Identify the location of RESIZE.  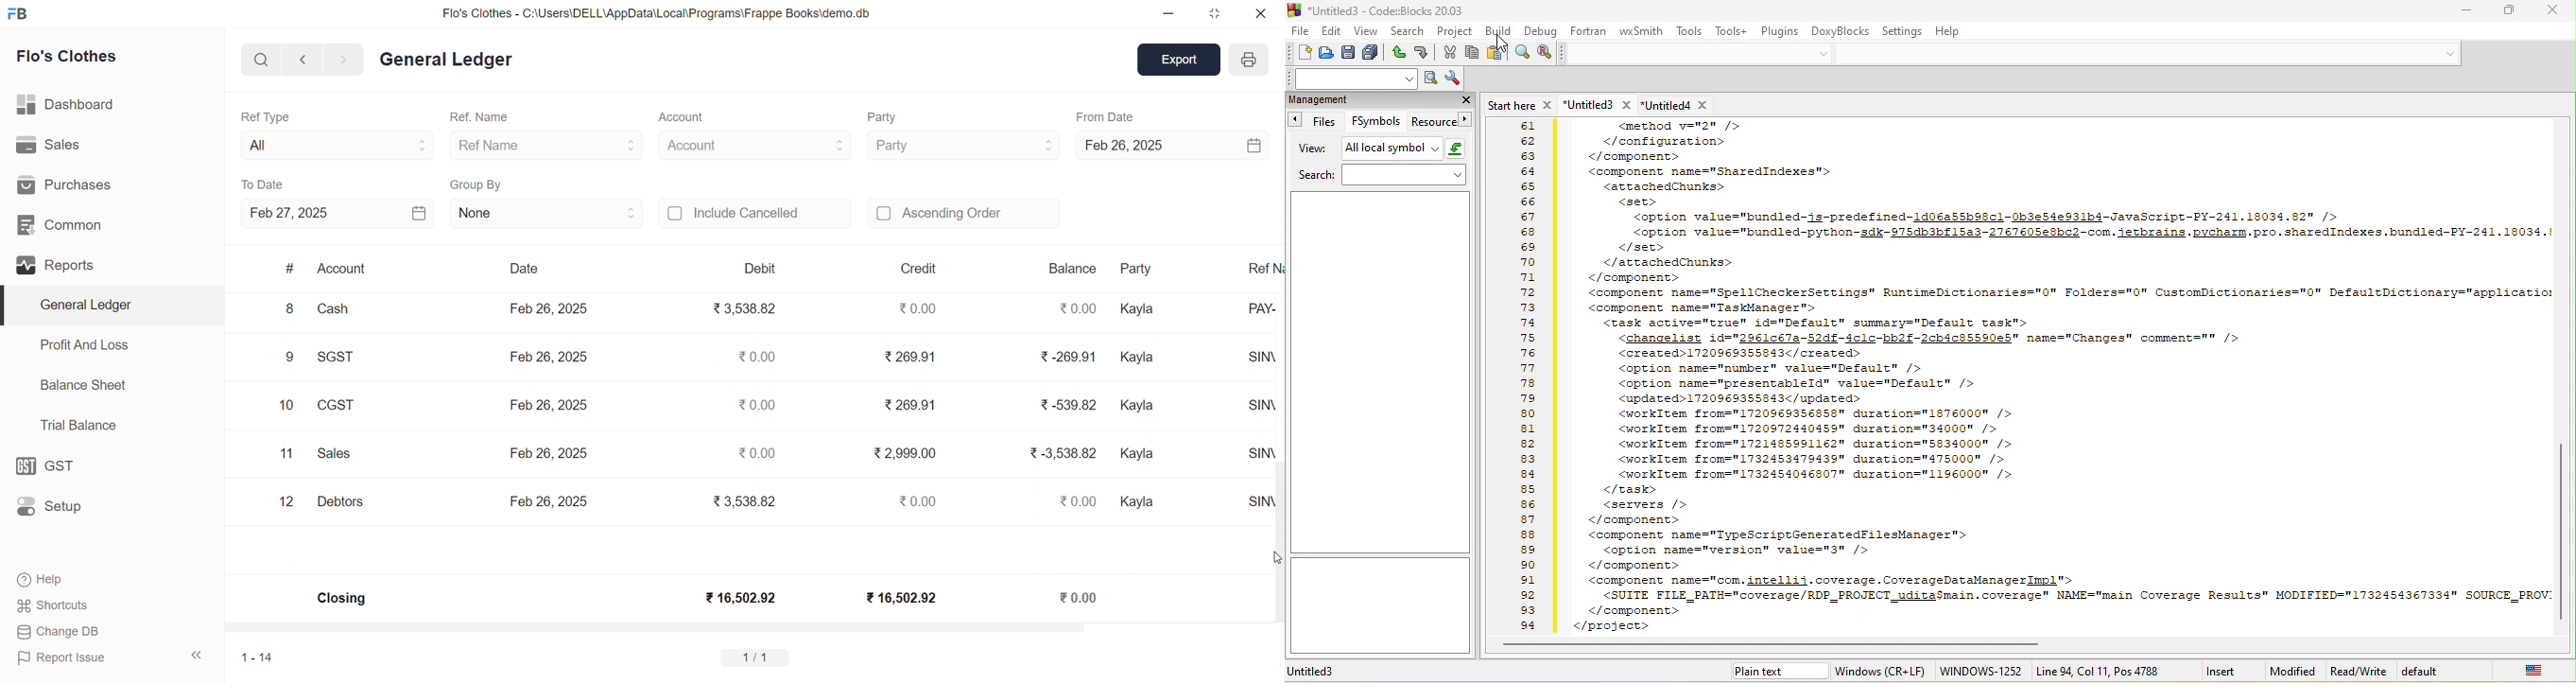
(1212, 13).